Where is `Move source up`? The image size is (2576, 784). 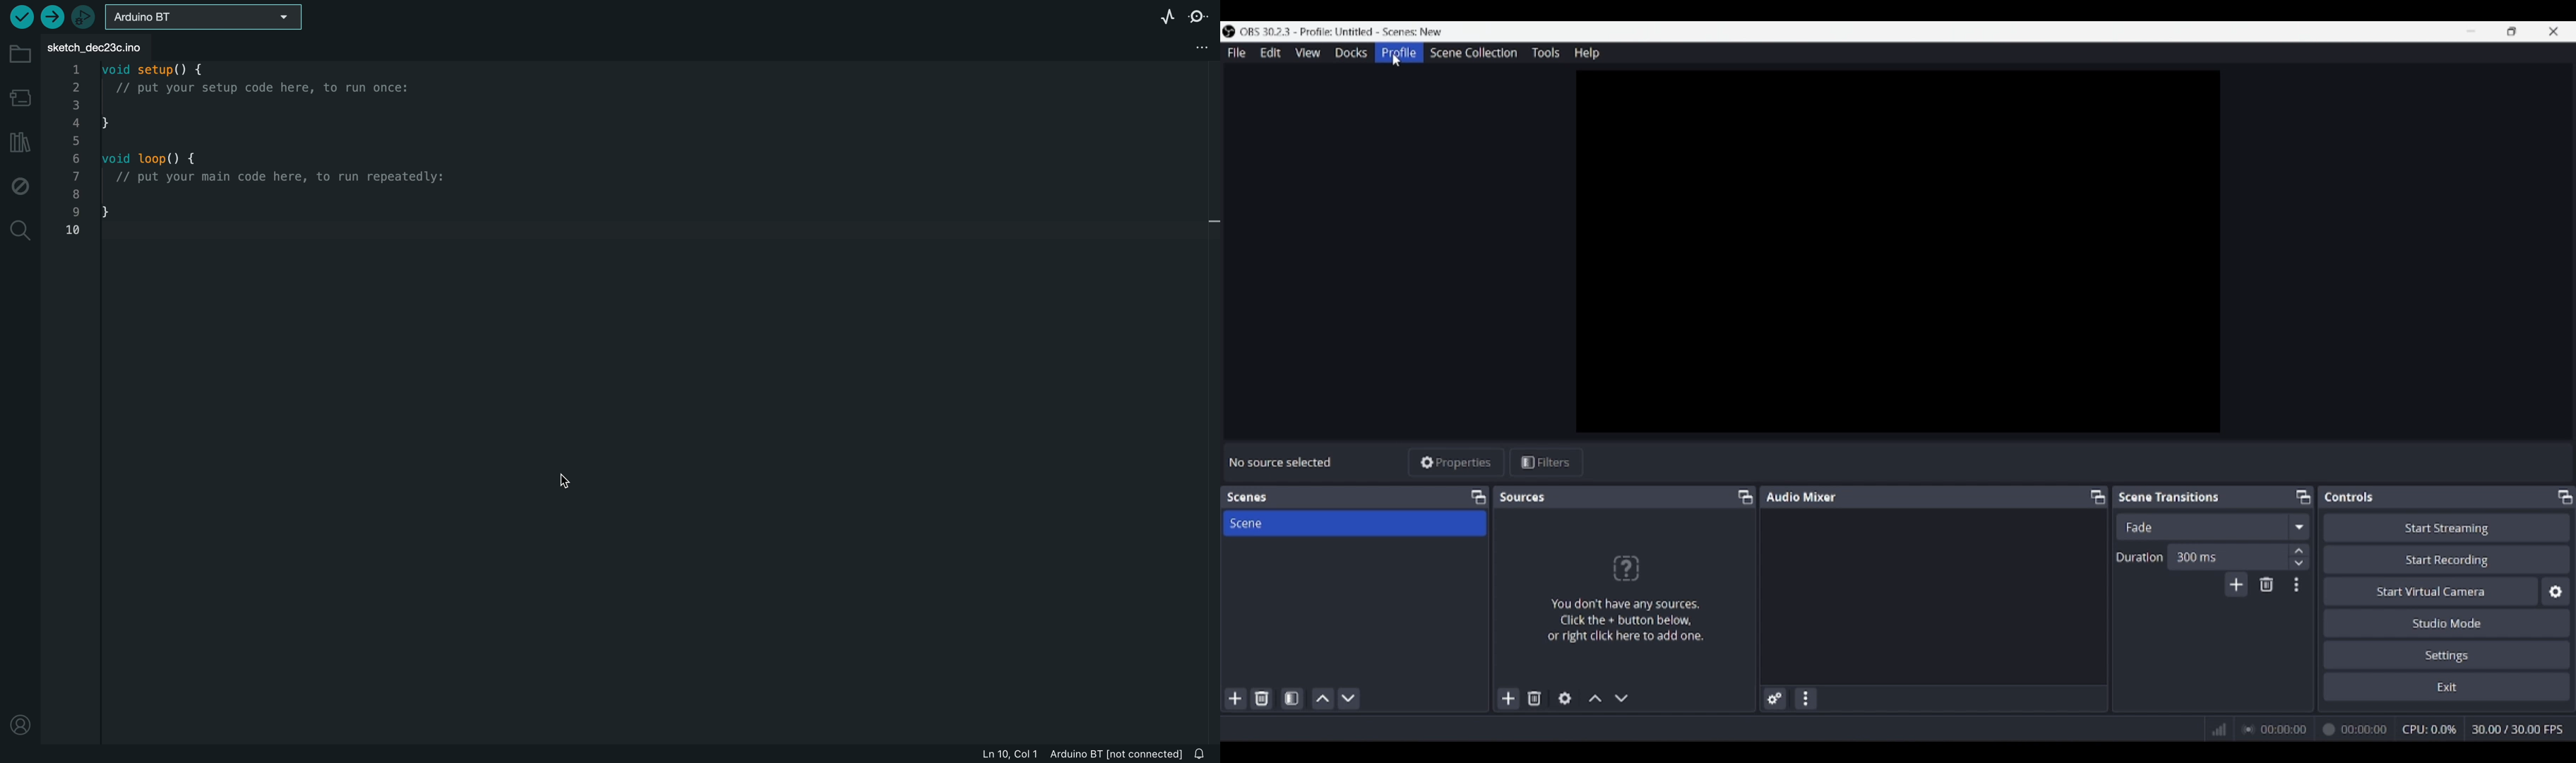 Move source up is located at coordinates (1595, 698).